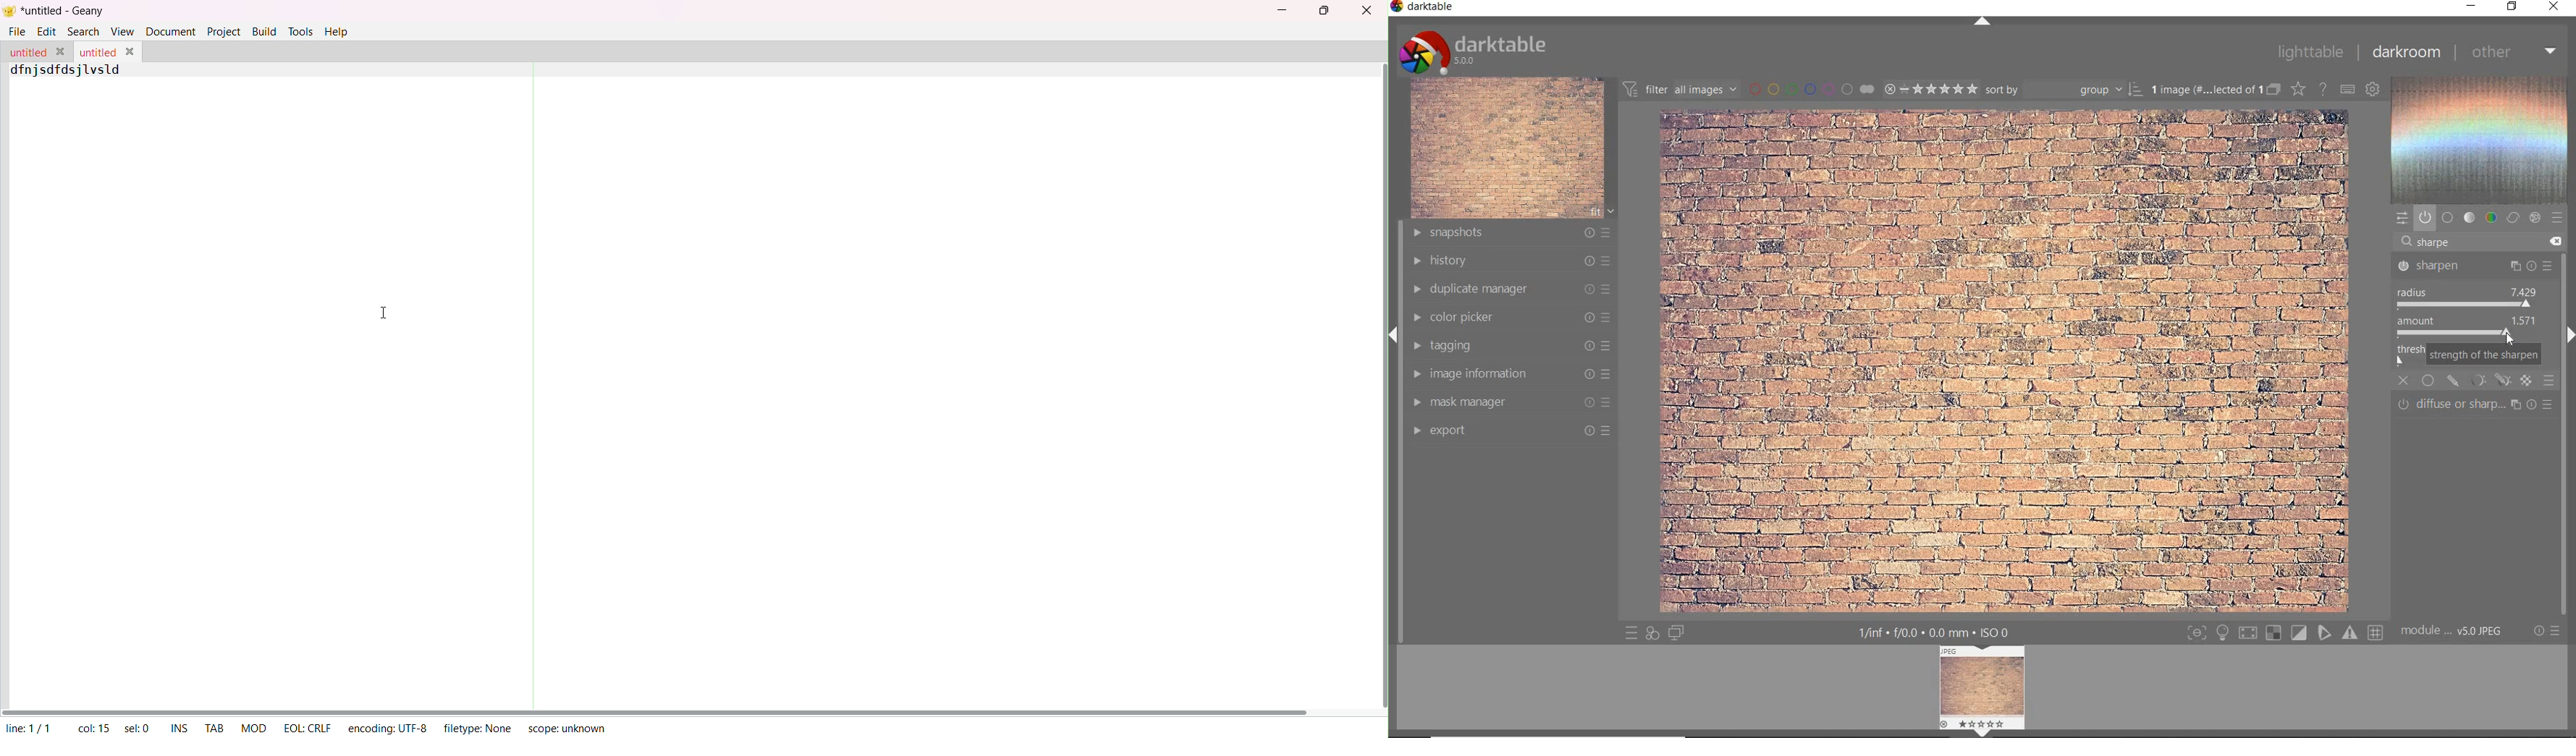 This screenshot has height=756, width=2576. I want to click on module ...v5.0 JPEG, so click(2452, 633).